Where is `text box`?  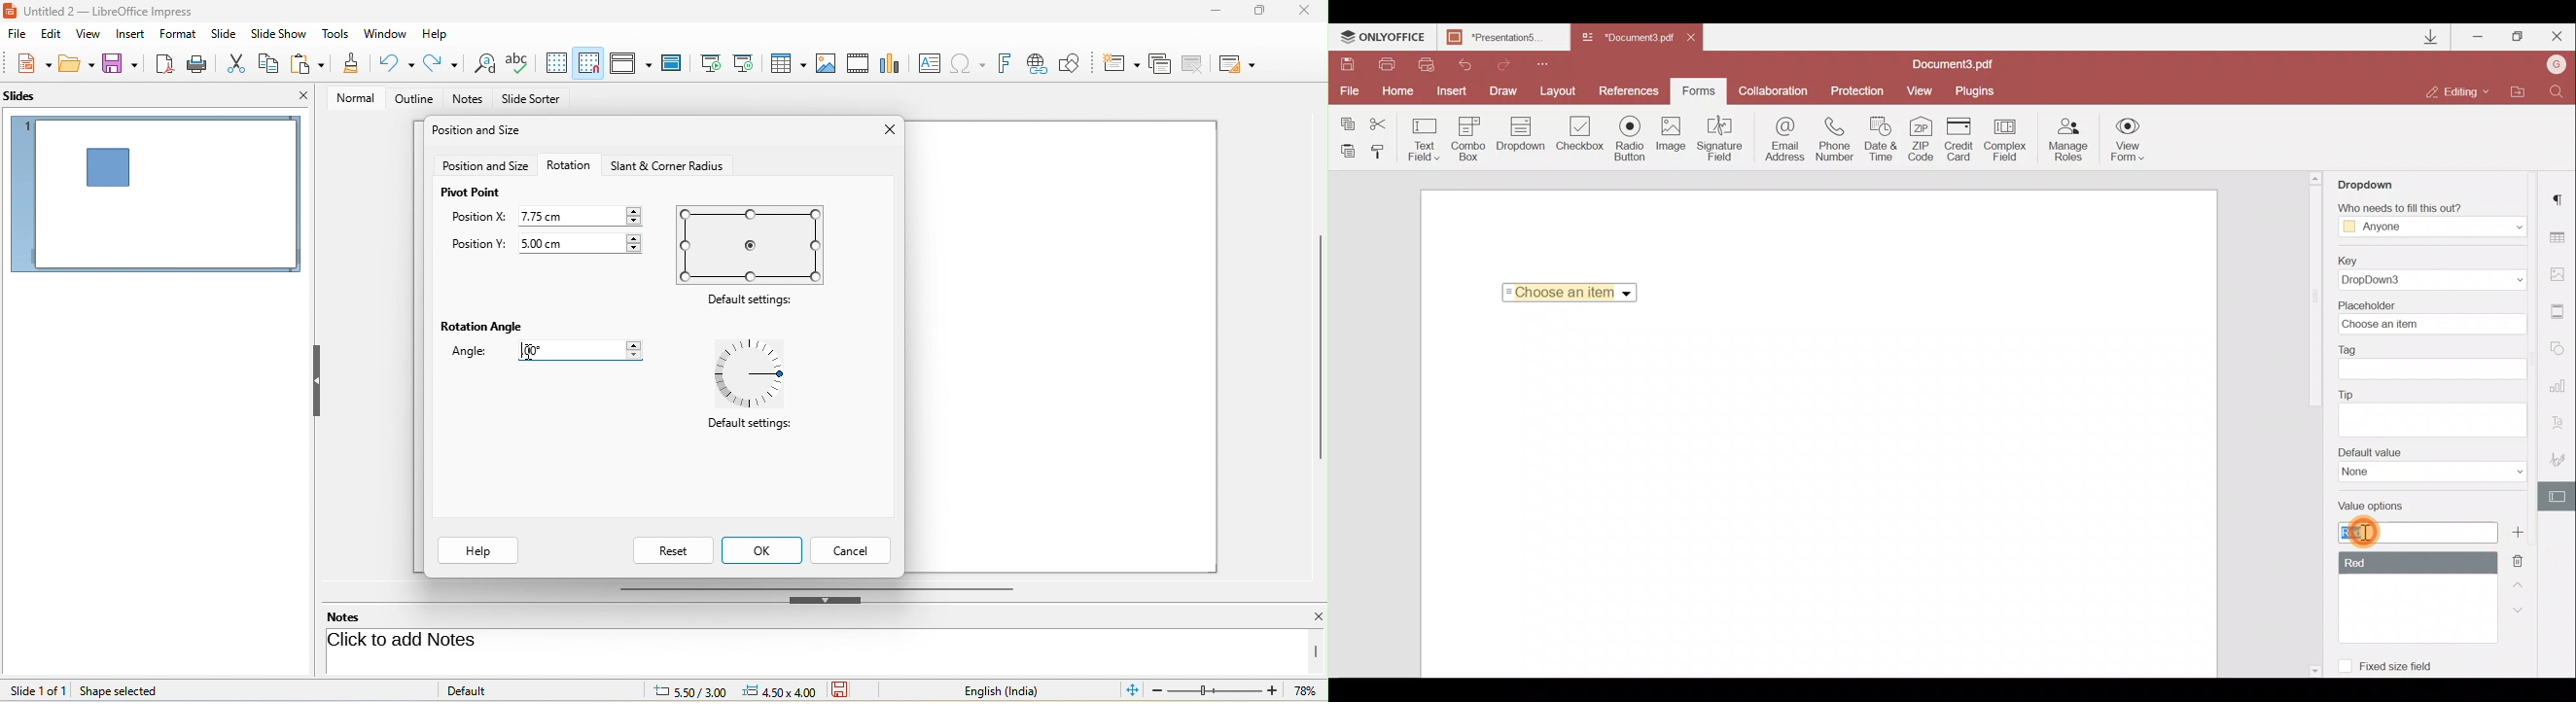 text box is located at coordinates (927, 63).